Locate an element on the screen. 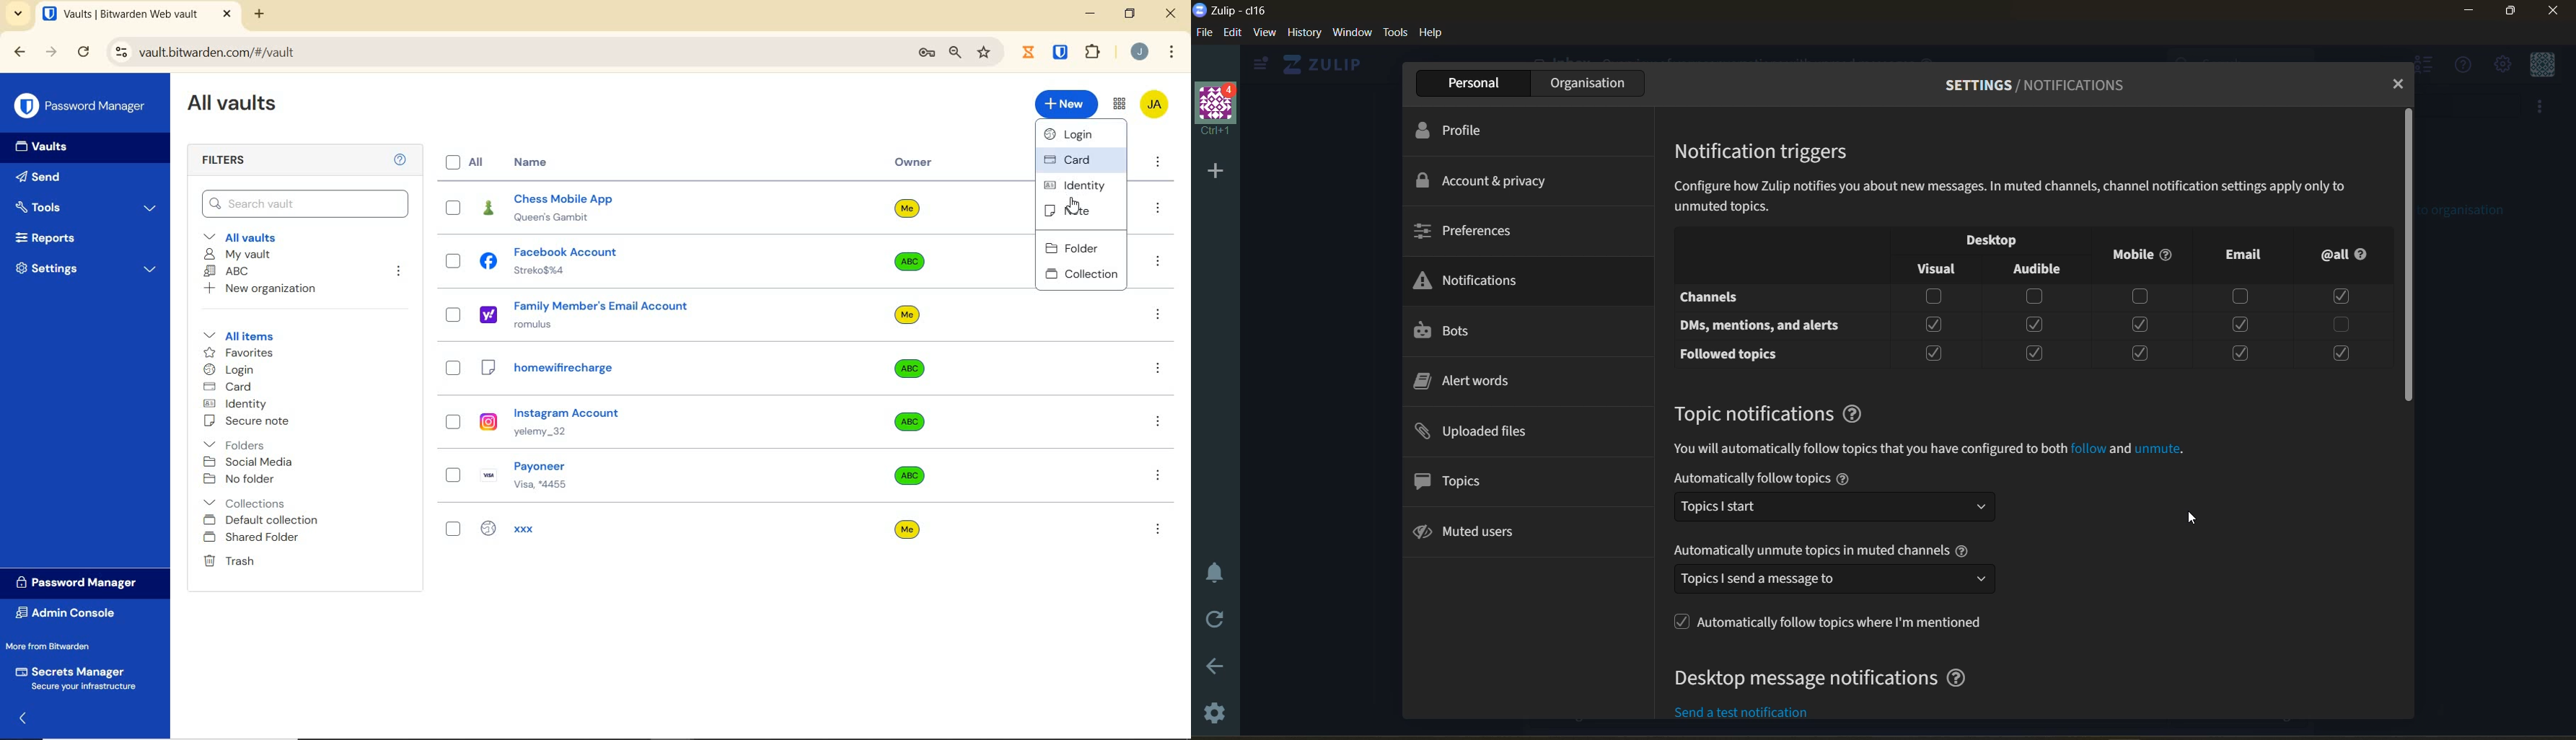 This screenshot has height=756, width=2576. Channels is located at coordinates (1710, 296).